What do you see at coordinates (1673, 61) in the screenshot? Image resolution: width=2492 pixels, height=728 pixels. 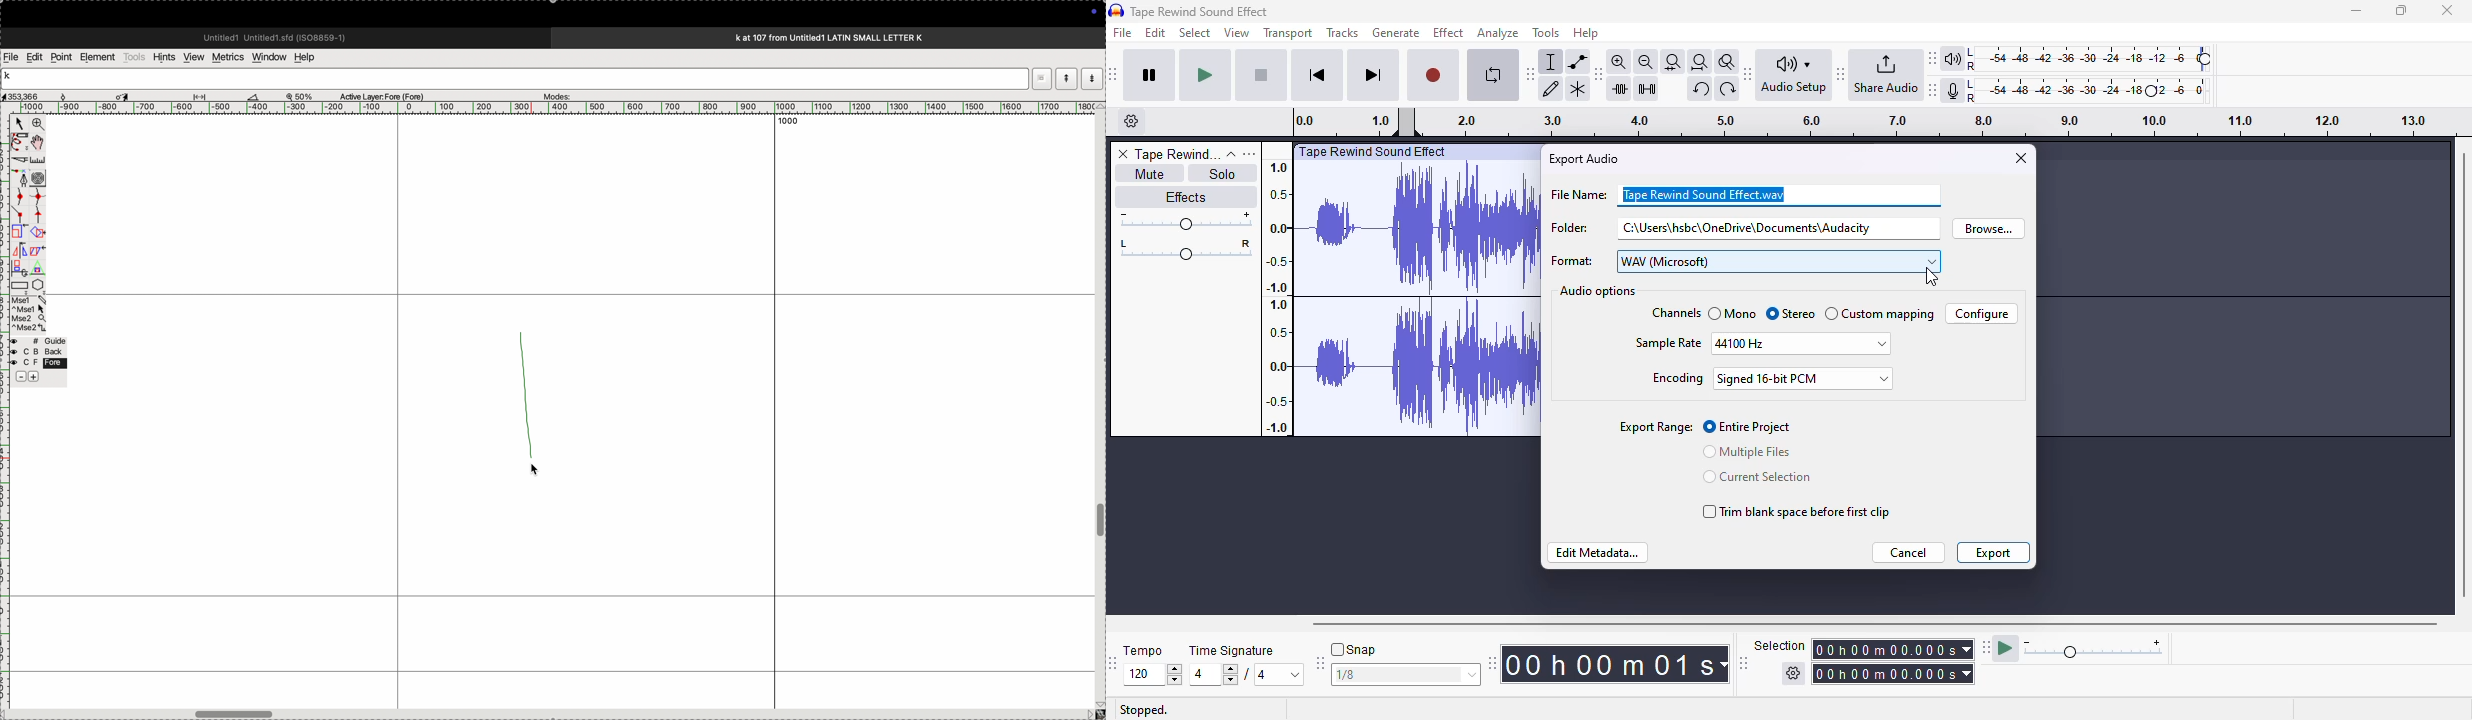 I see `fit selection to width` at bounding box center [1673, 61].